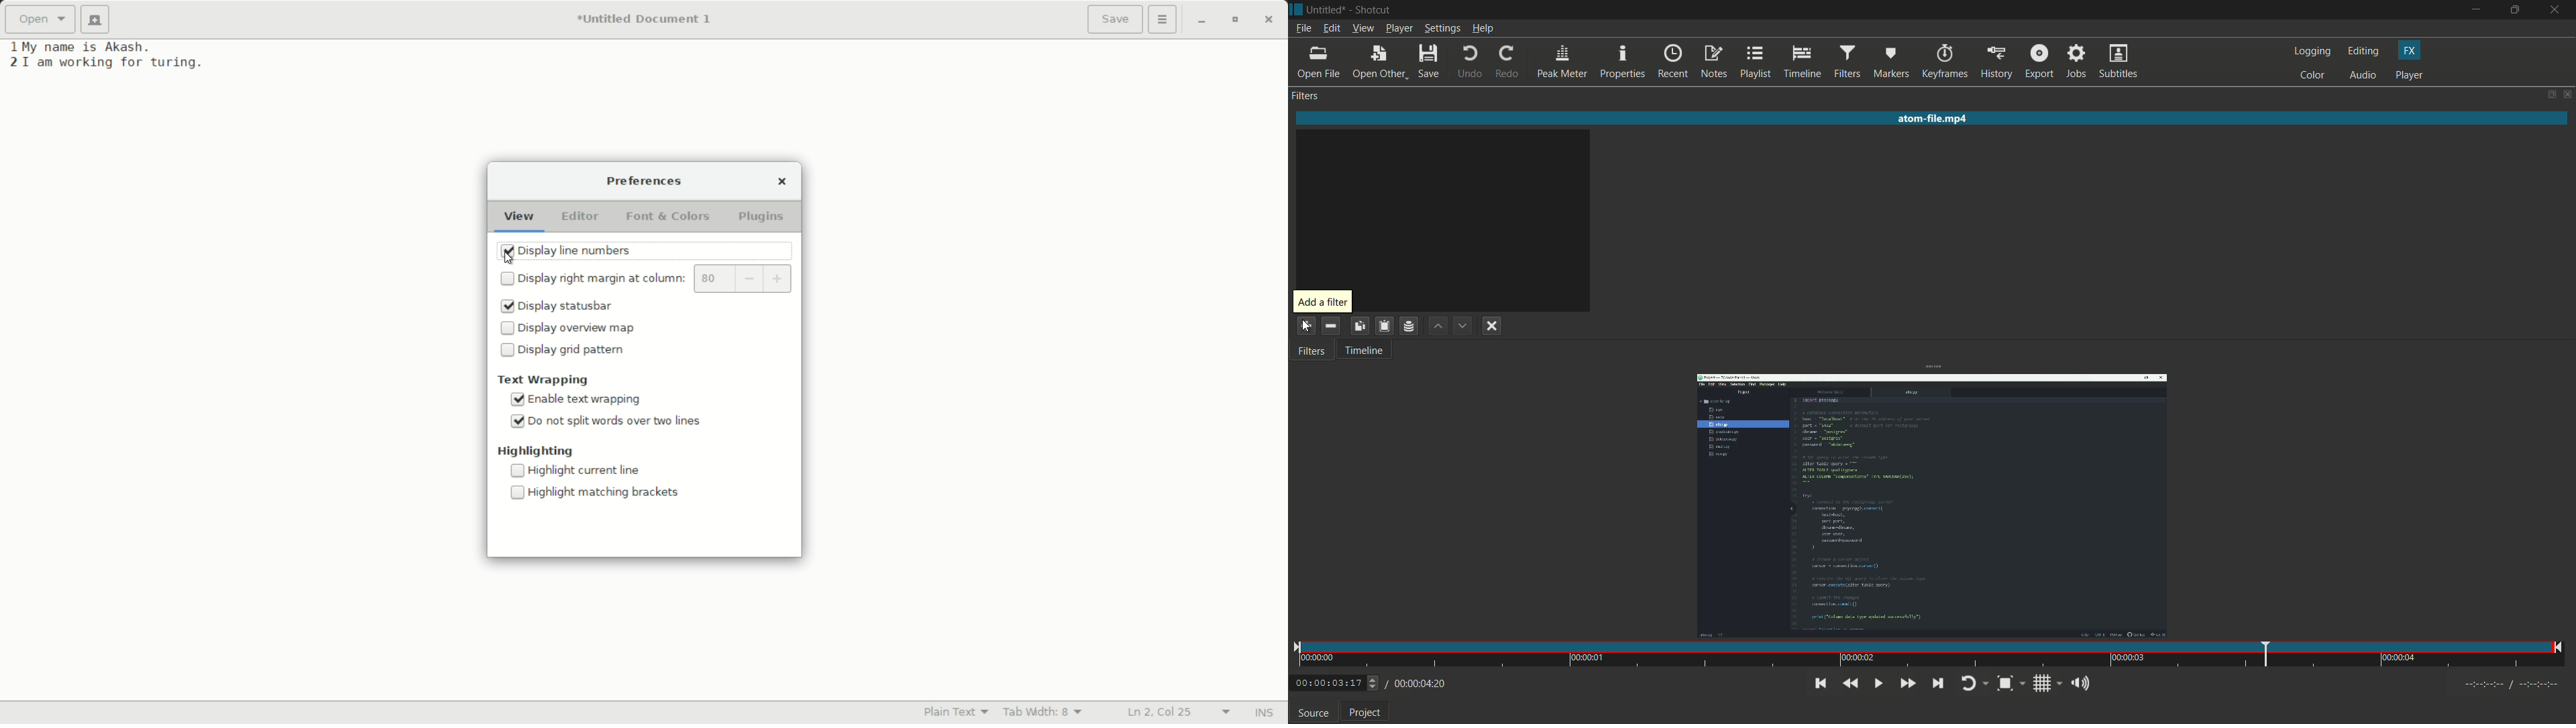 This screenshot has height=728, width=2576. I want to click on fx, so click(2410, 50).